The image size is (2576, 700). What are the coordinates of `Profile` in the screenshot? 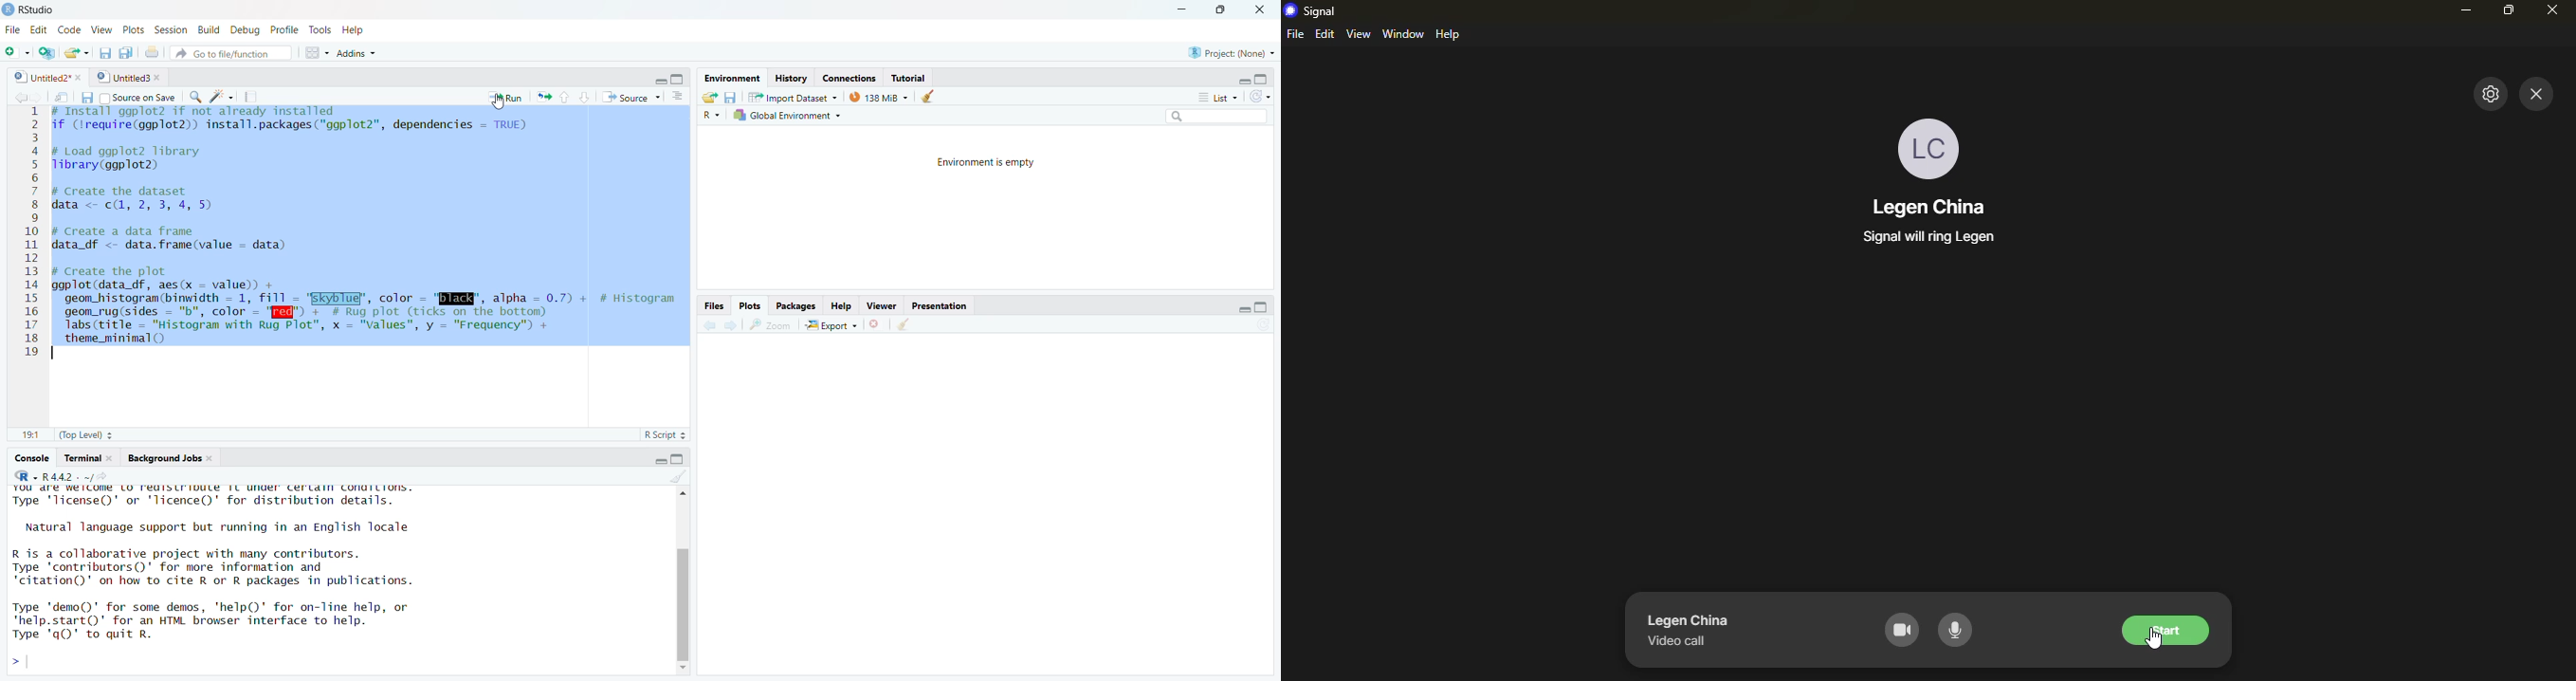 It's located at (285, 27).